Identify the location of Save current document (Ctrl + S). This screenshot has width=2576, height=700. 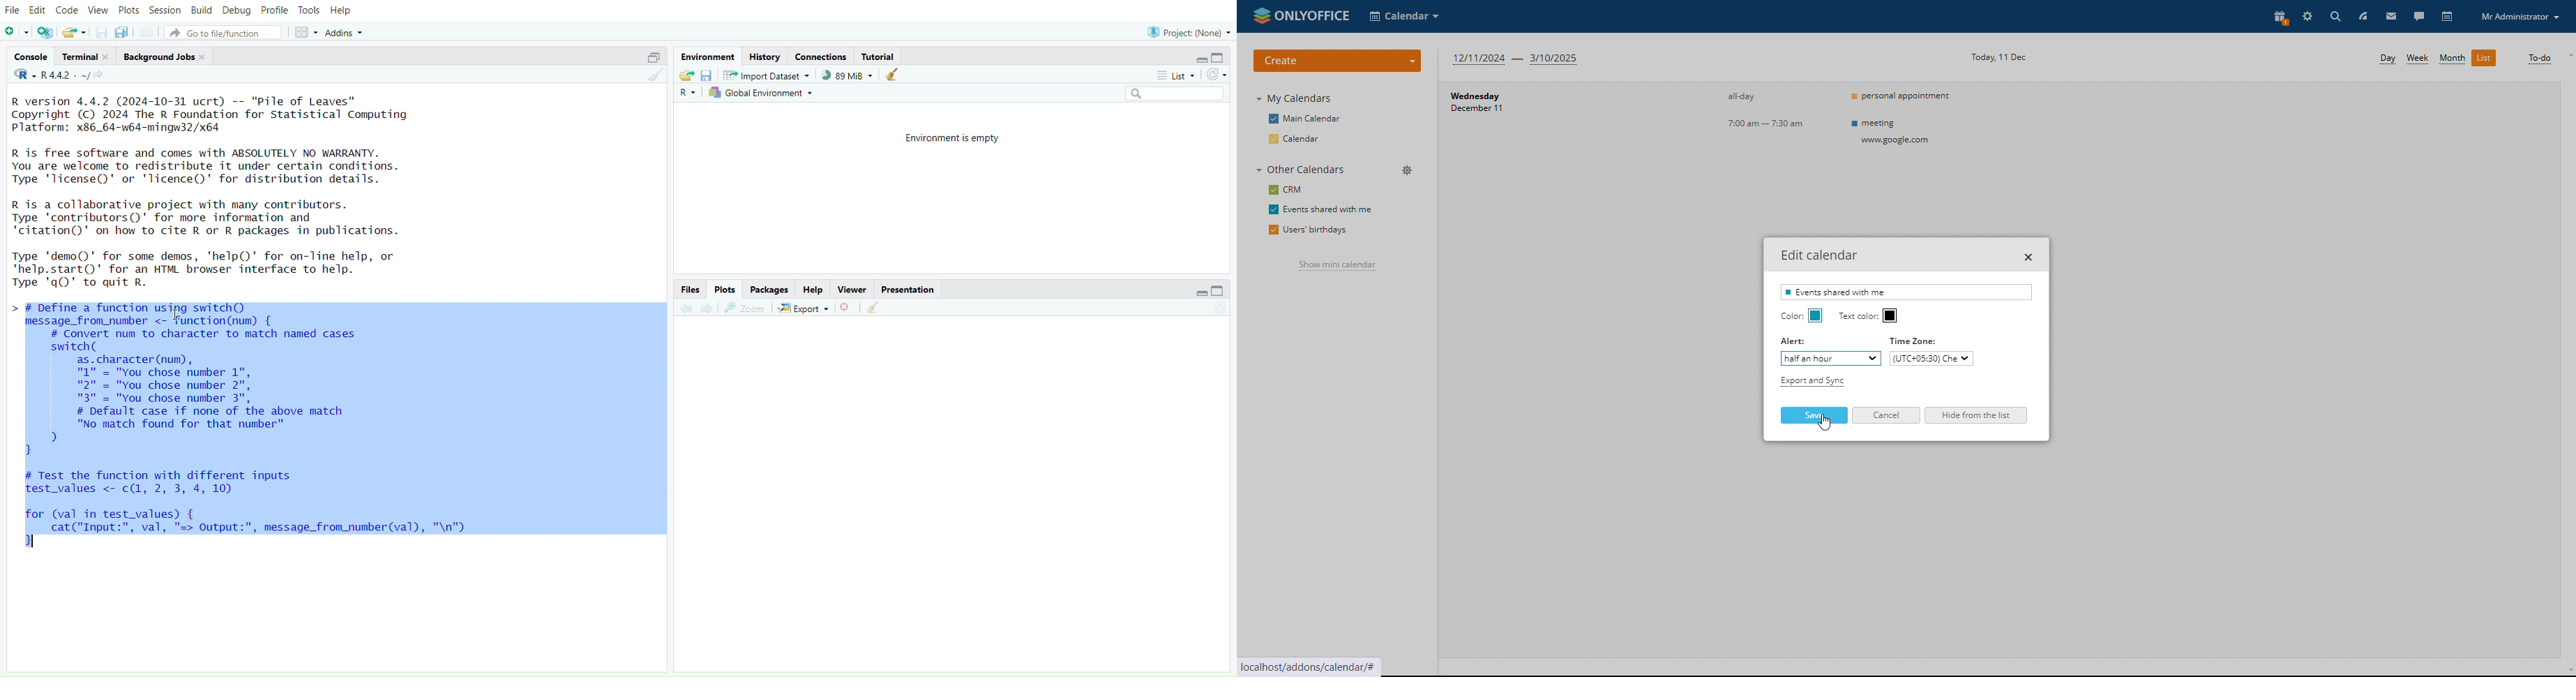
(99, 32).